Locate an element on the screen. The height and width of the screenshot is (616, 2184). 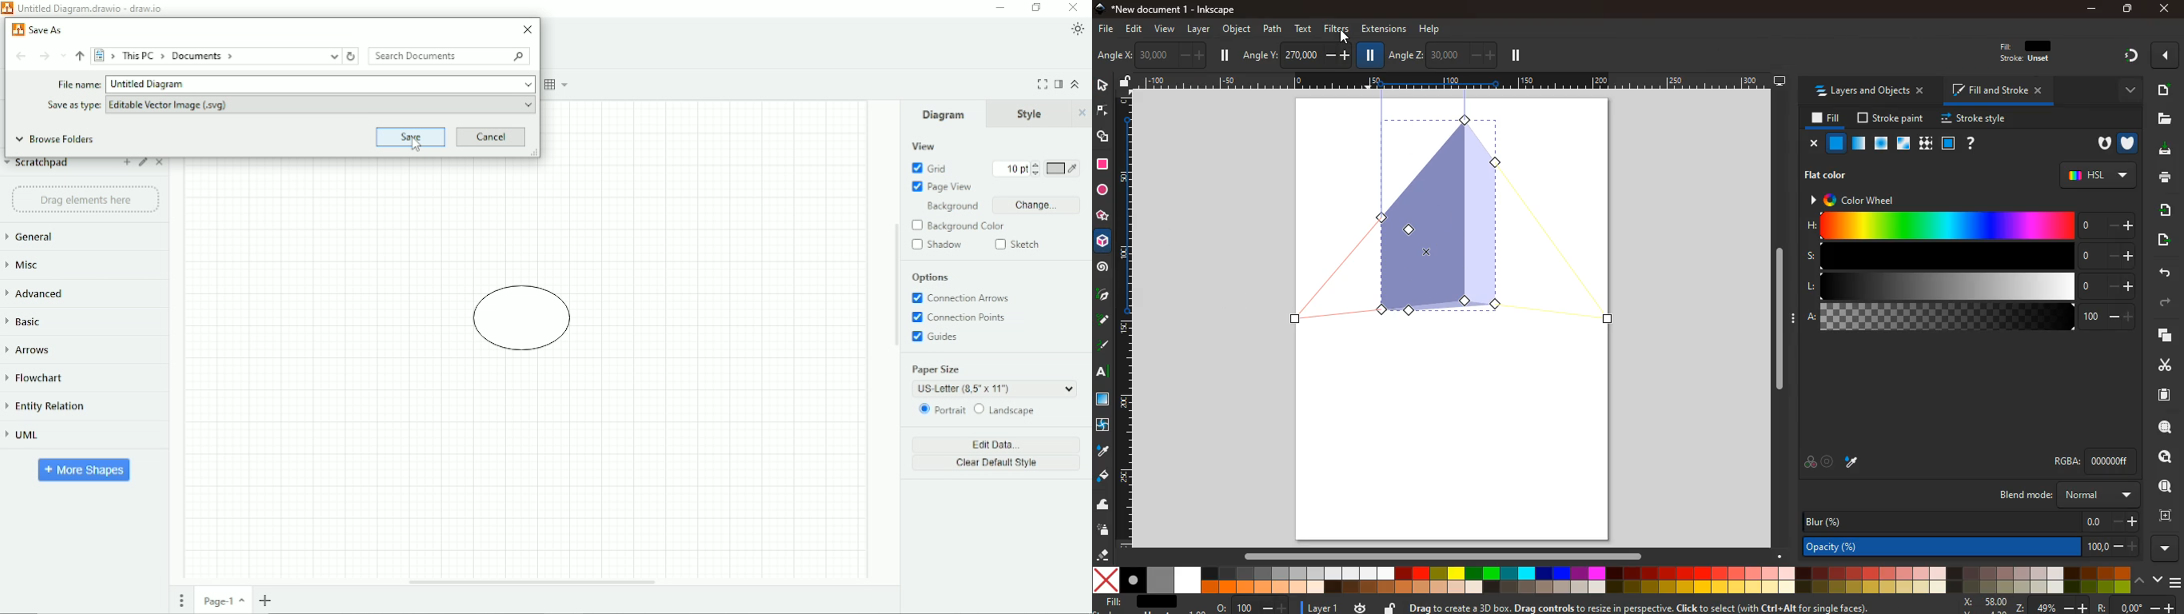
filters is located at coordinates (1333, 30).